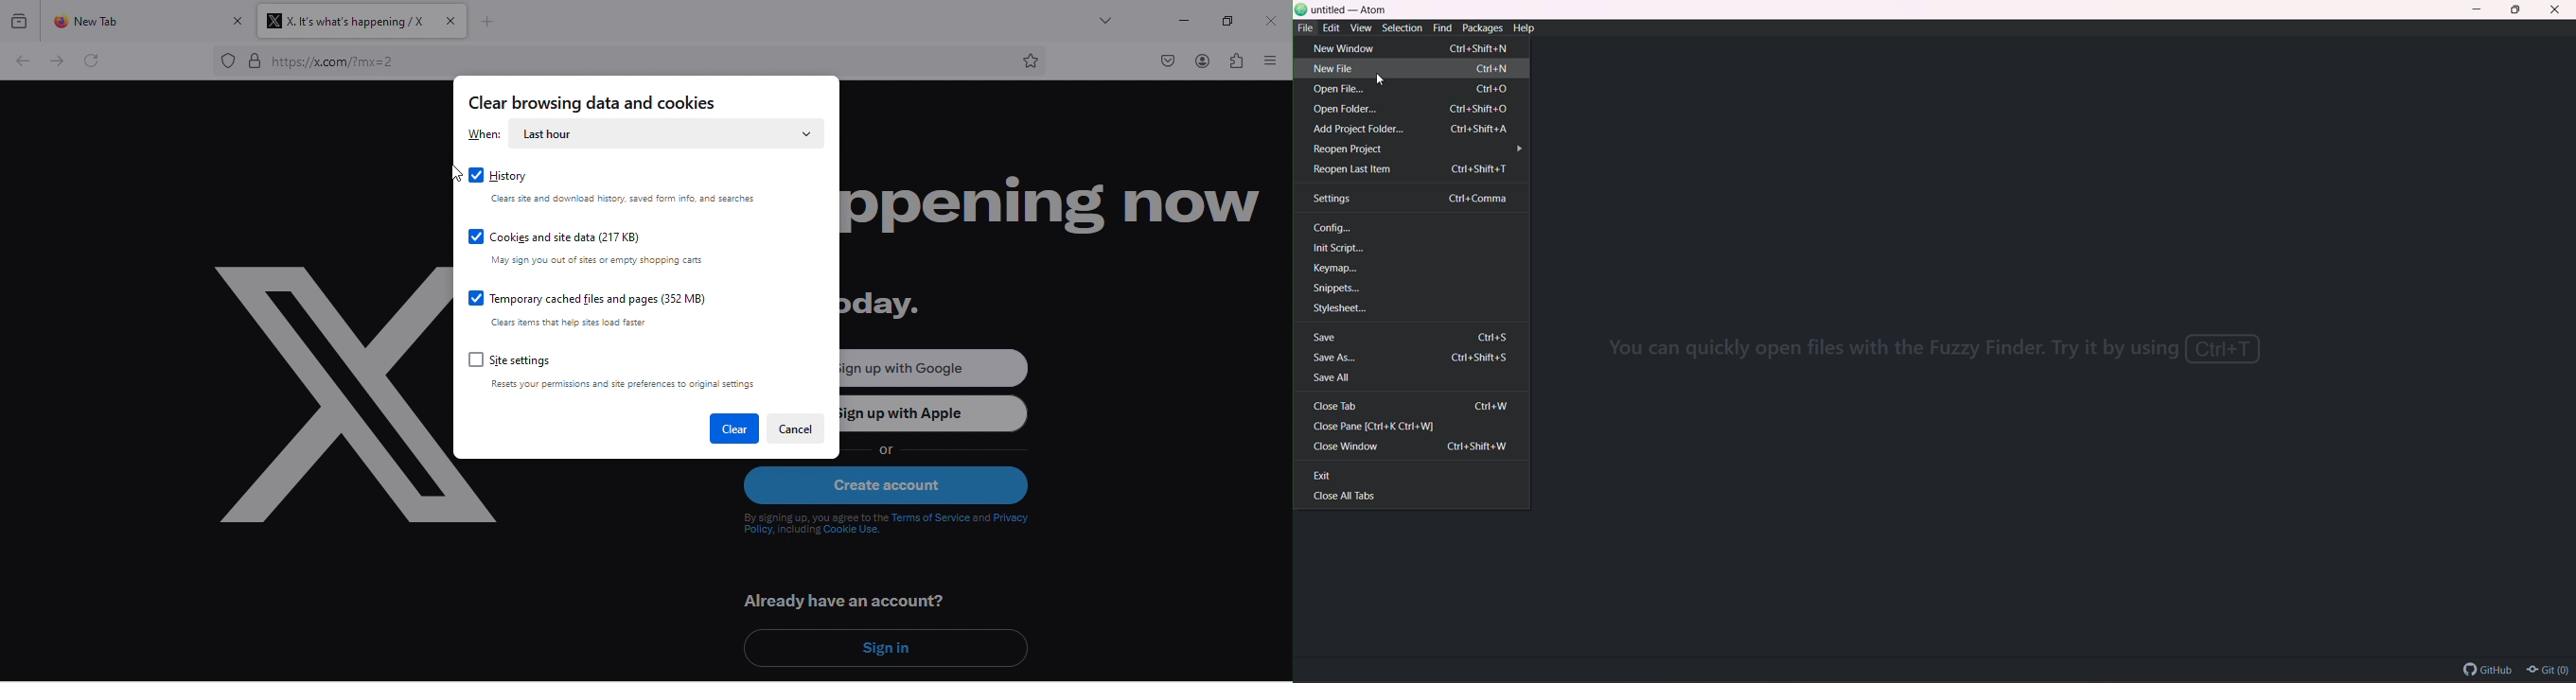 The height and width of the screenshot is (700, 2576). Describe the element at coordinates (732, 429) in the screenshot. I see `clear` at that location.